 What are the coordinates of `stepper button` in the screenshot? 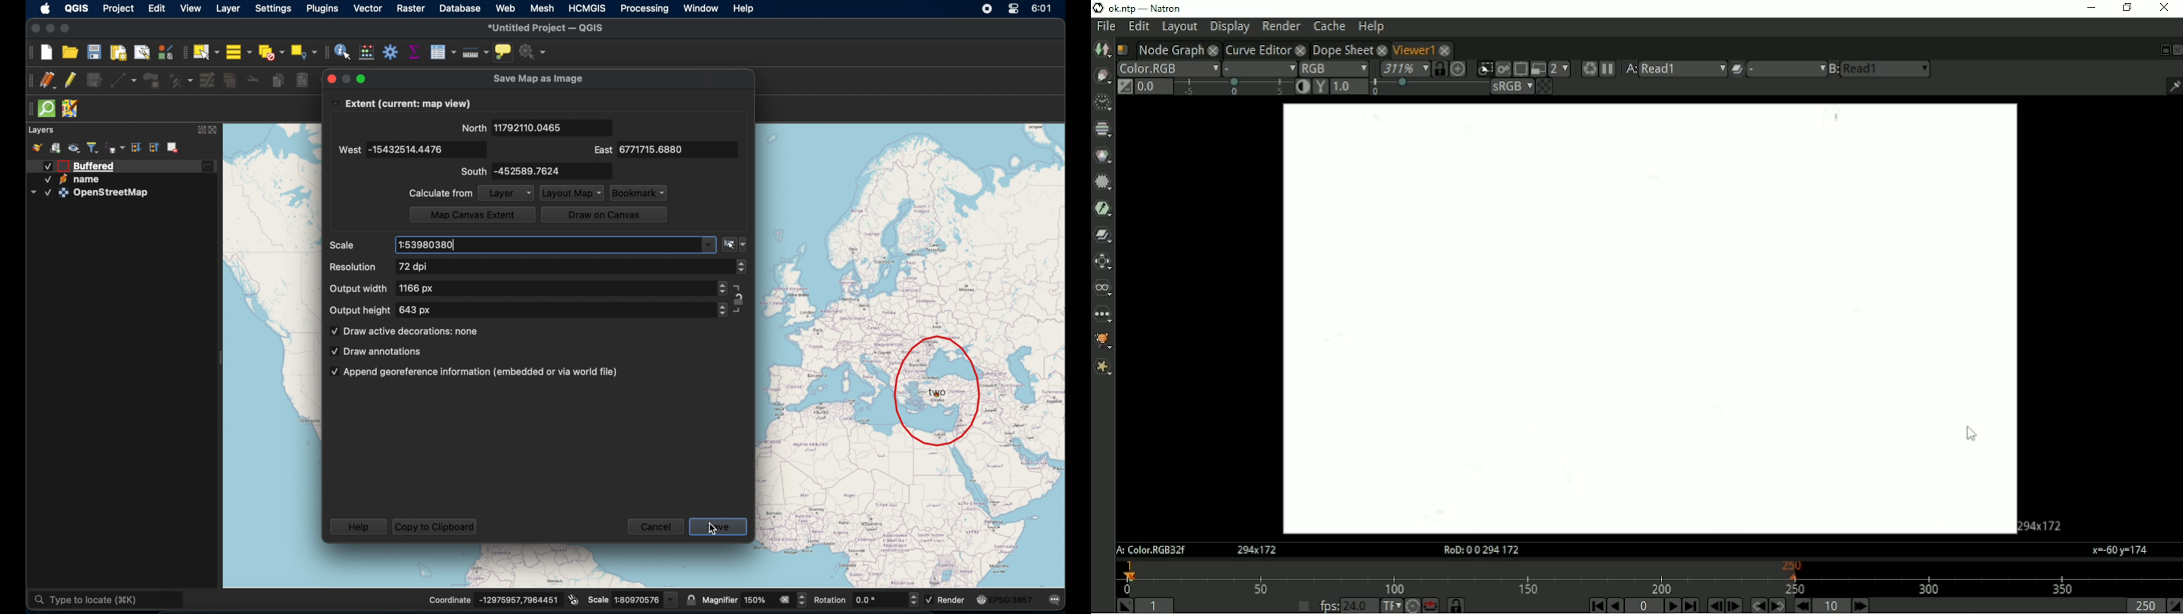 It's located at (743, 267).